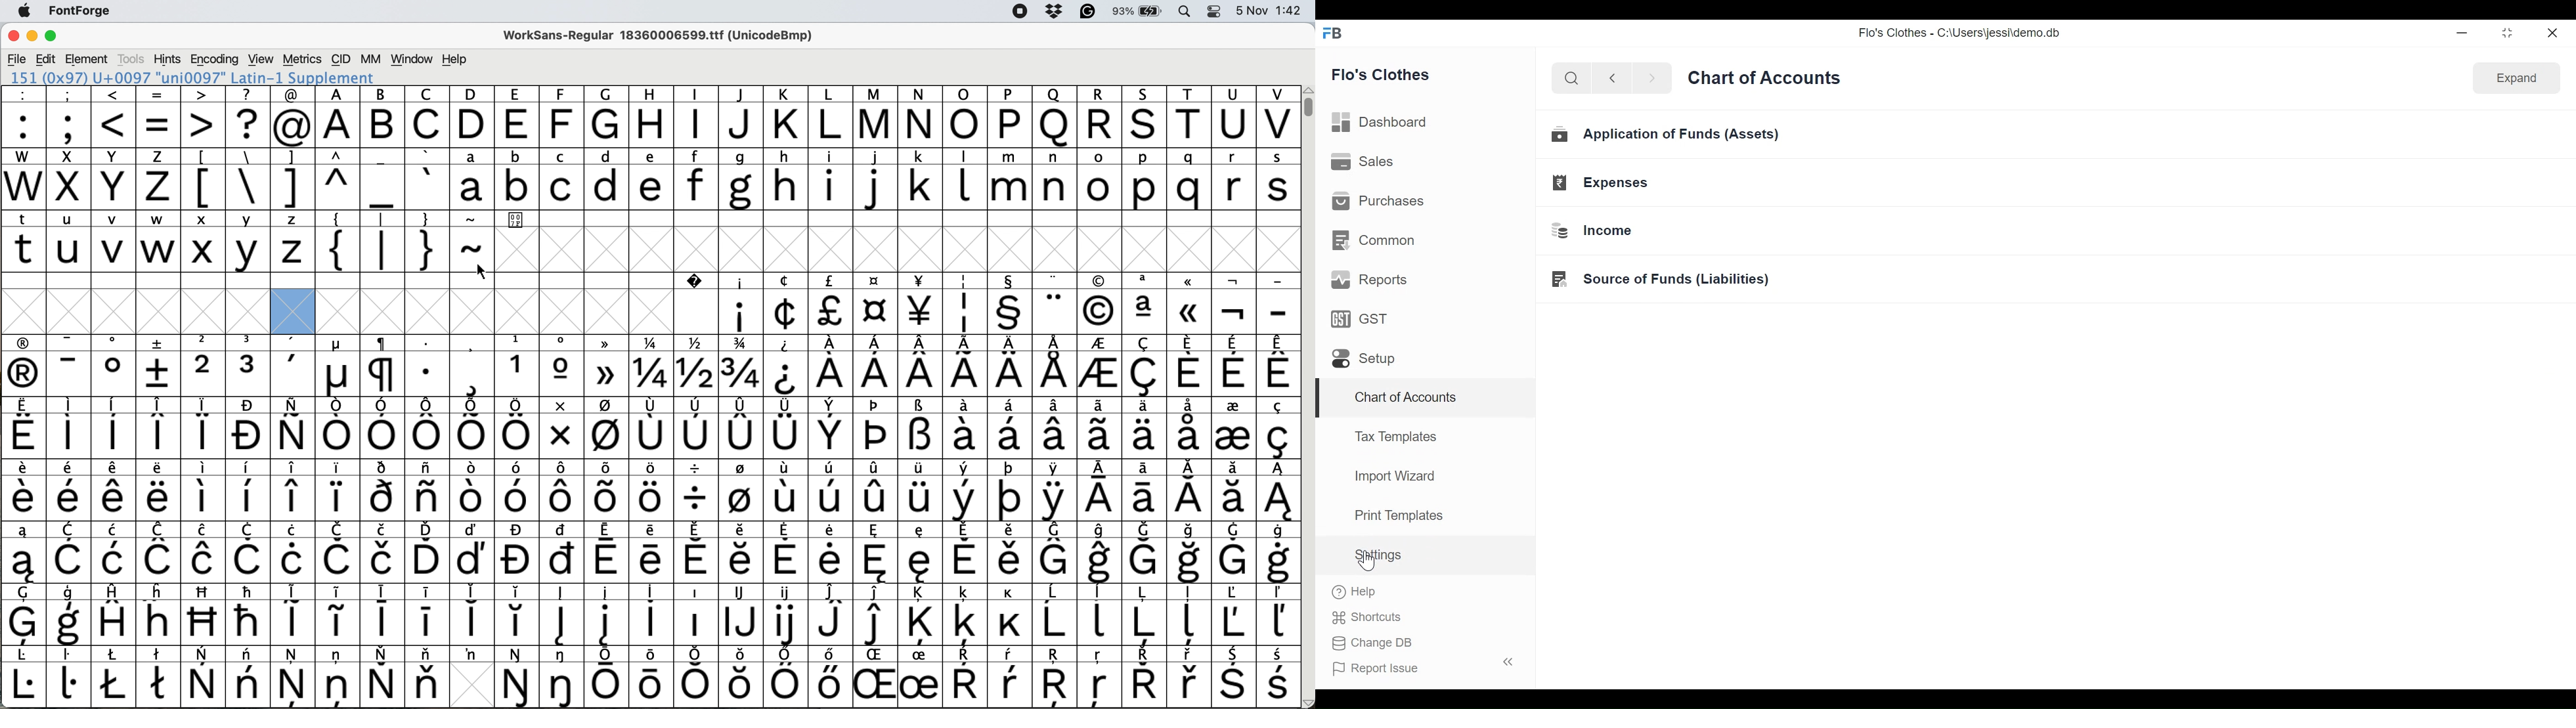 Image resolution: width=2576 pixels, height=728 pixels. What do you see at coordinates (47, 59) in the screenshot?
I see `edit` at bounding box center [47, 59].